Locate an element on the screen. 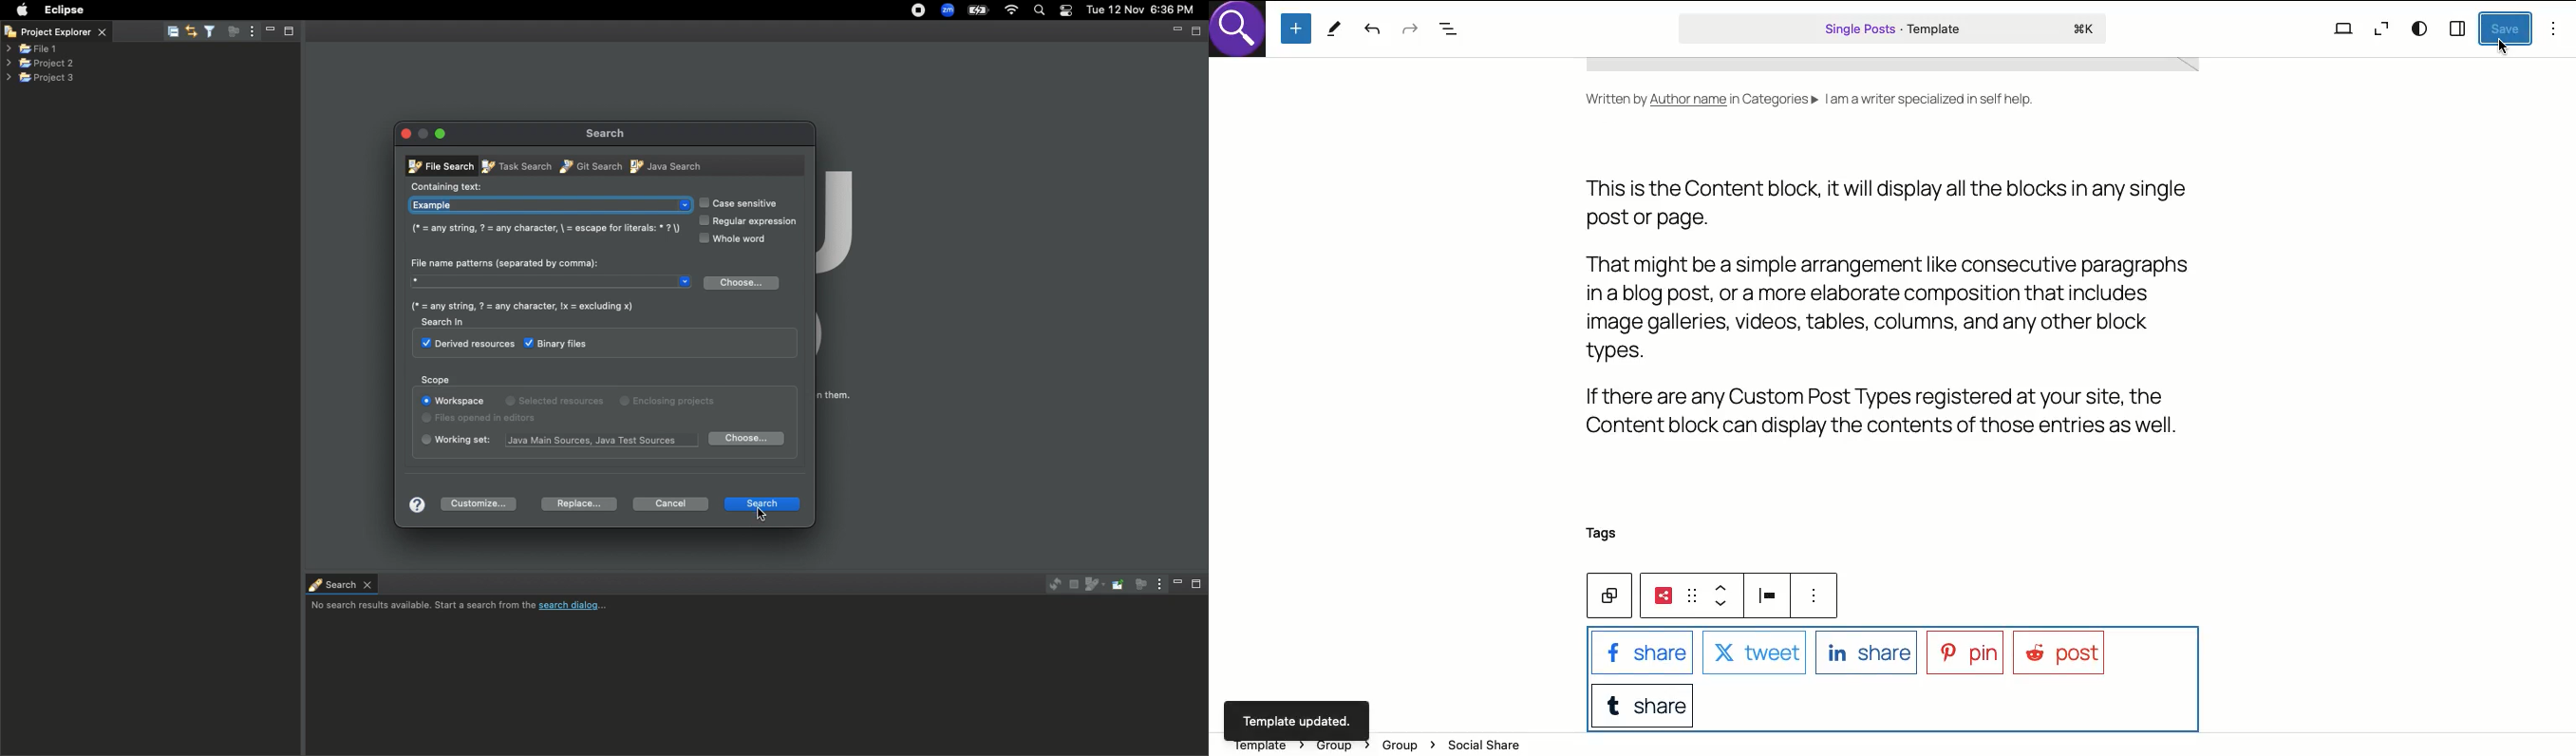 This screenshot has width=2576, height=756. Drag is located at coordinates (1695, 597).